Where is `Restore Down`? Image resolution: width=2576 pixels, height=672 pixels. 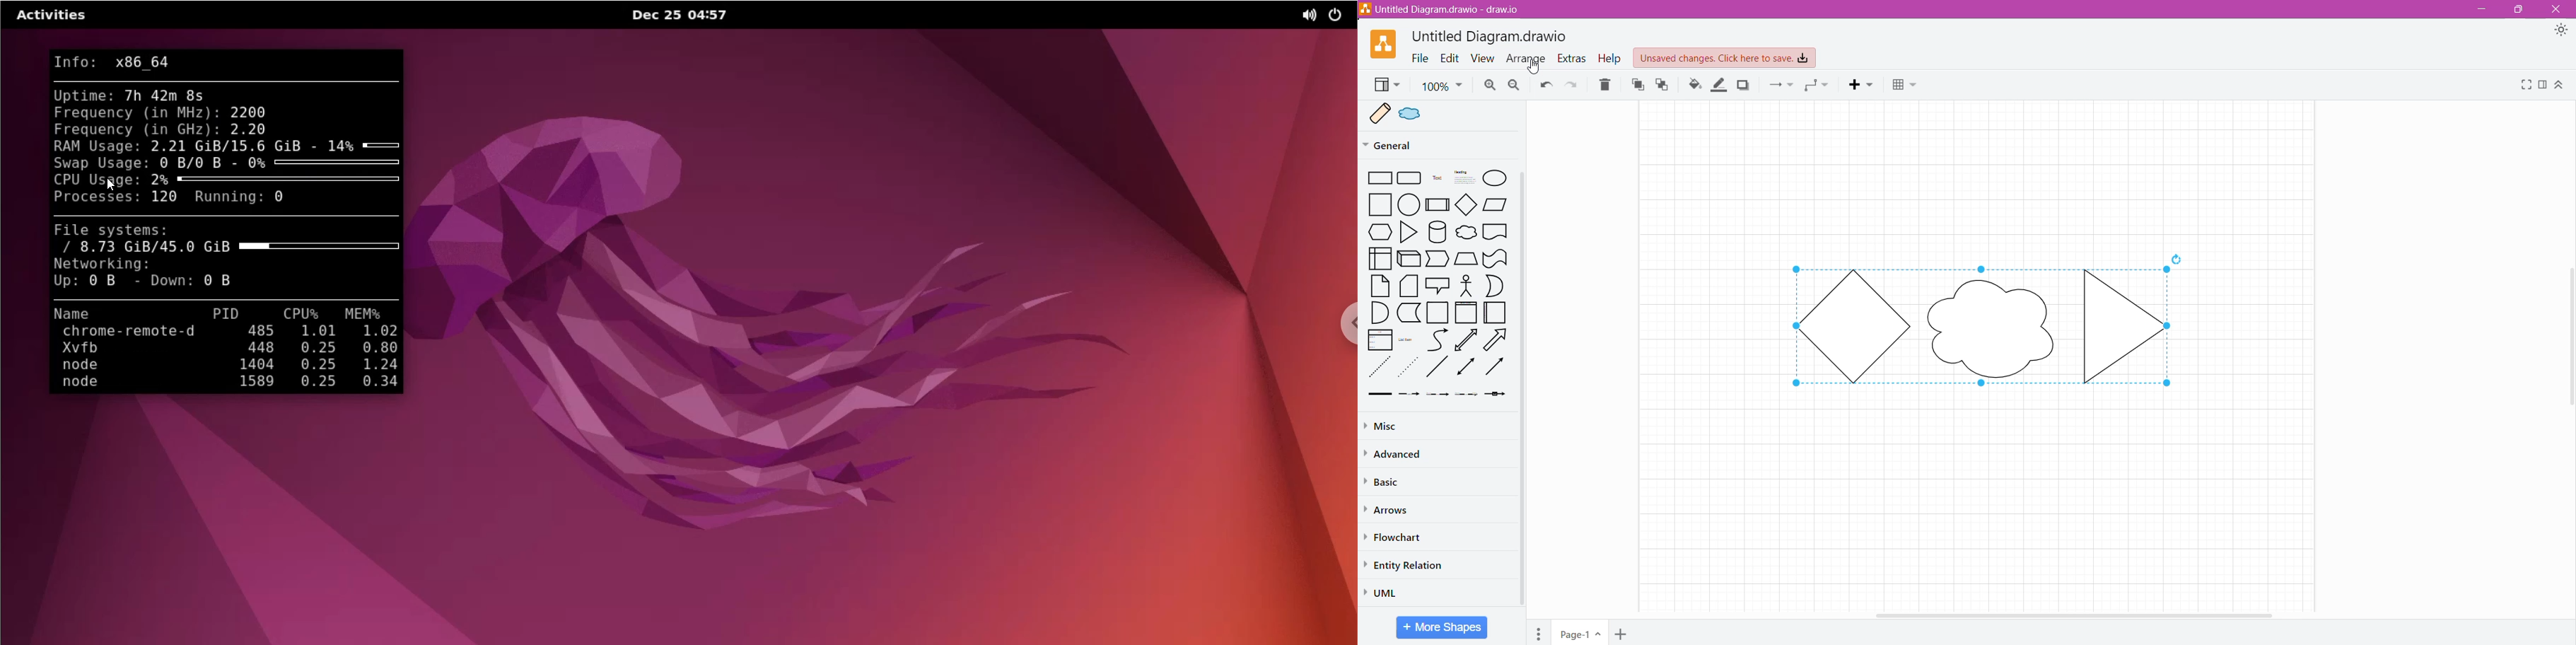 Restore Down is located at coordinates (2518, 11).